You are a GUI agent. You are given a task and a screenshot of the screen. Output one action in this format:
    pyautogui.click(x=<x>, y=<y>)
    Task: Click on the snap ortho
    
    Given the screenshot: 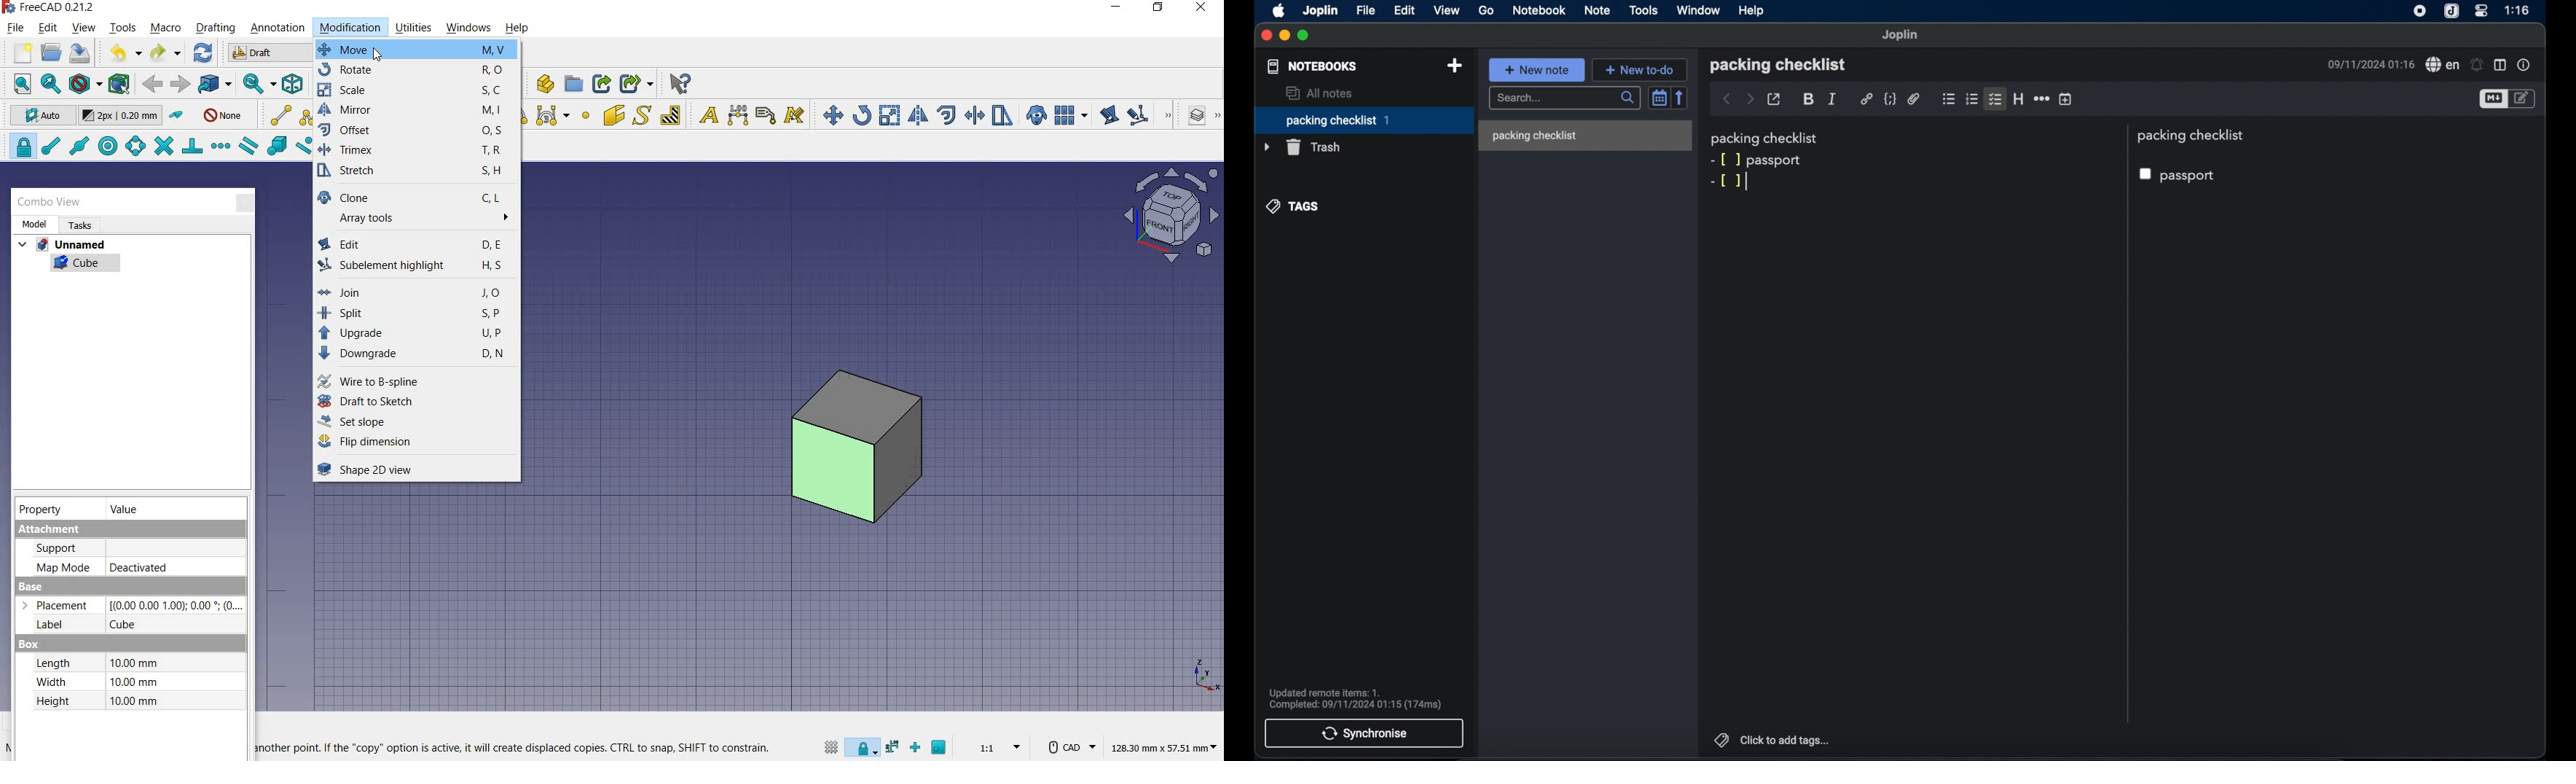 What is the action you would take?
    pyautogui.click(x=916, y=749)
    